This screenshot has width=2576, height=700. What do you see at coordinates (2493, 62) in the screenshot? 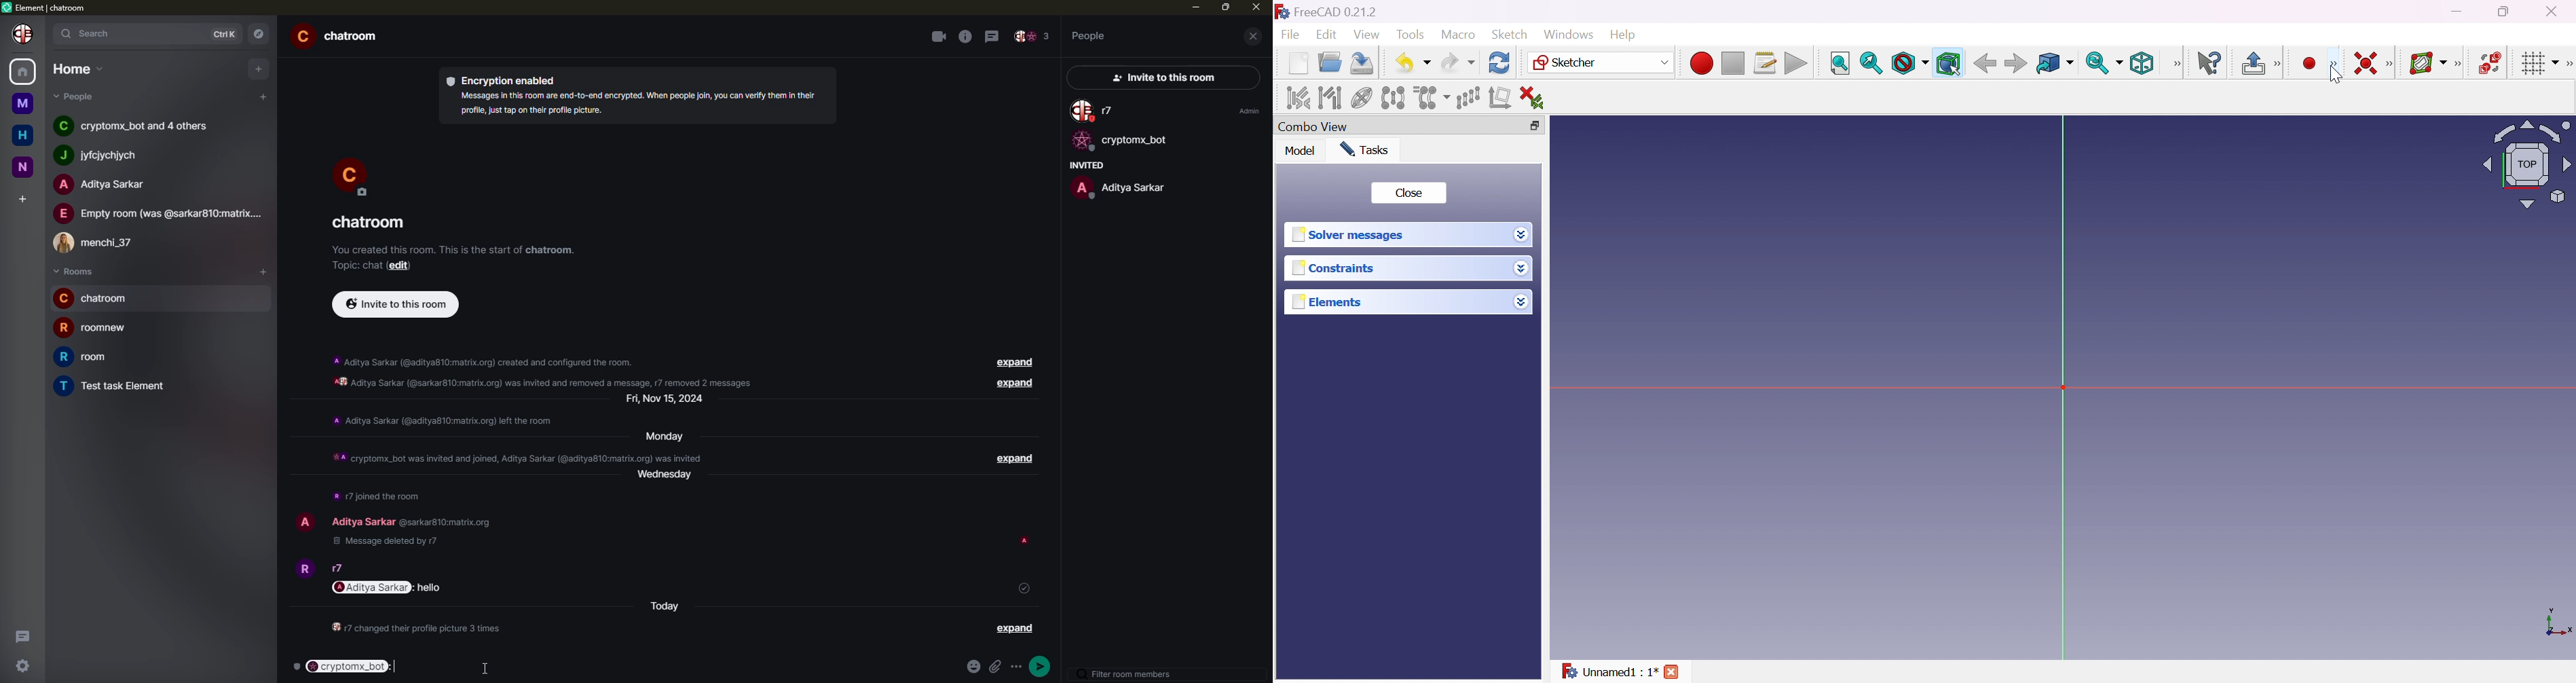
I see `Switch virtual space` at bounding box center [2493, 62].